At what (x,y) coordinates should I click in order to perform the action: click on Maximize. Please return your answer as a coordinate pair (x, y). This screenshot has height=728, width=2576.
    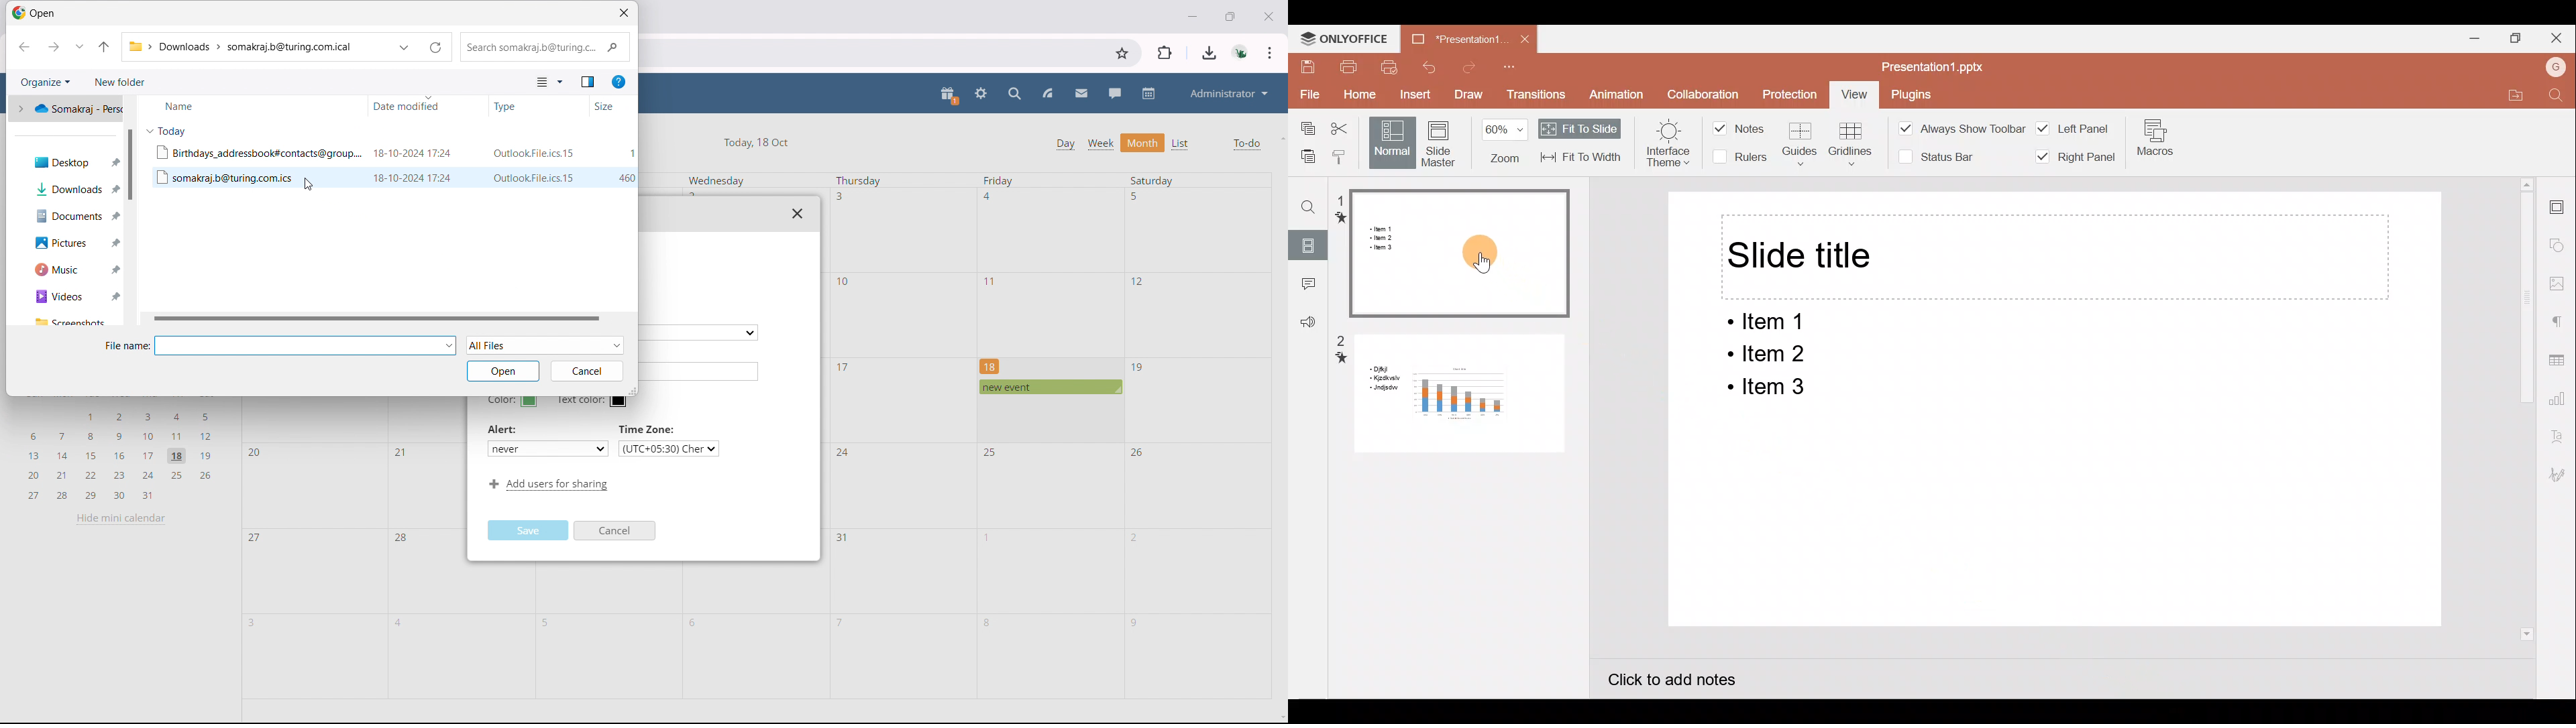
    Looking at the image, I should click on (2511, 40).